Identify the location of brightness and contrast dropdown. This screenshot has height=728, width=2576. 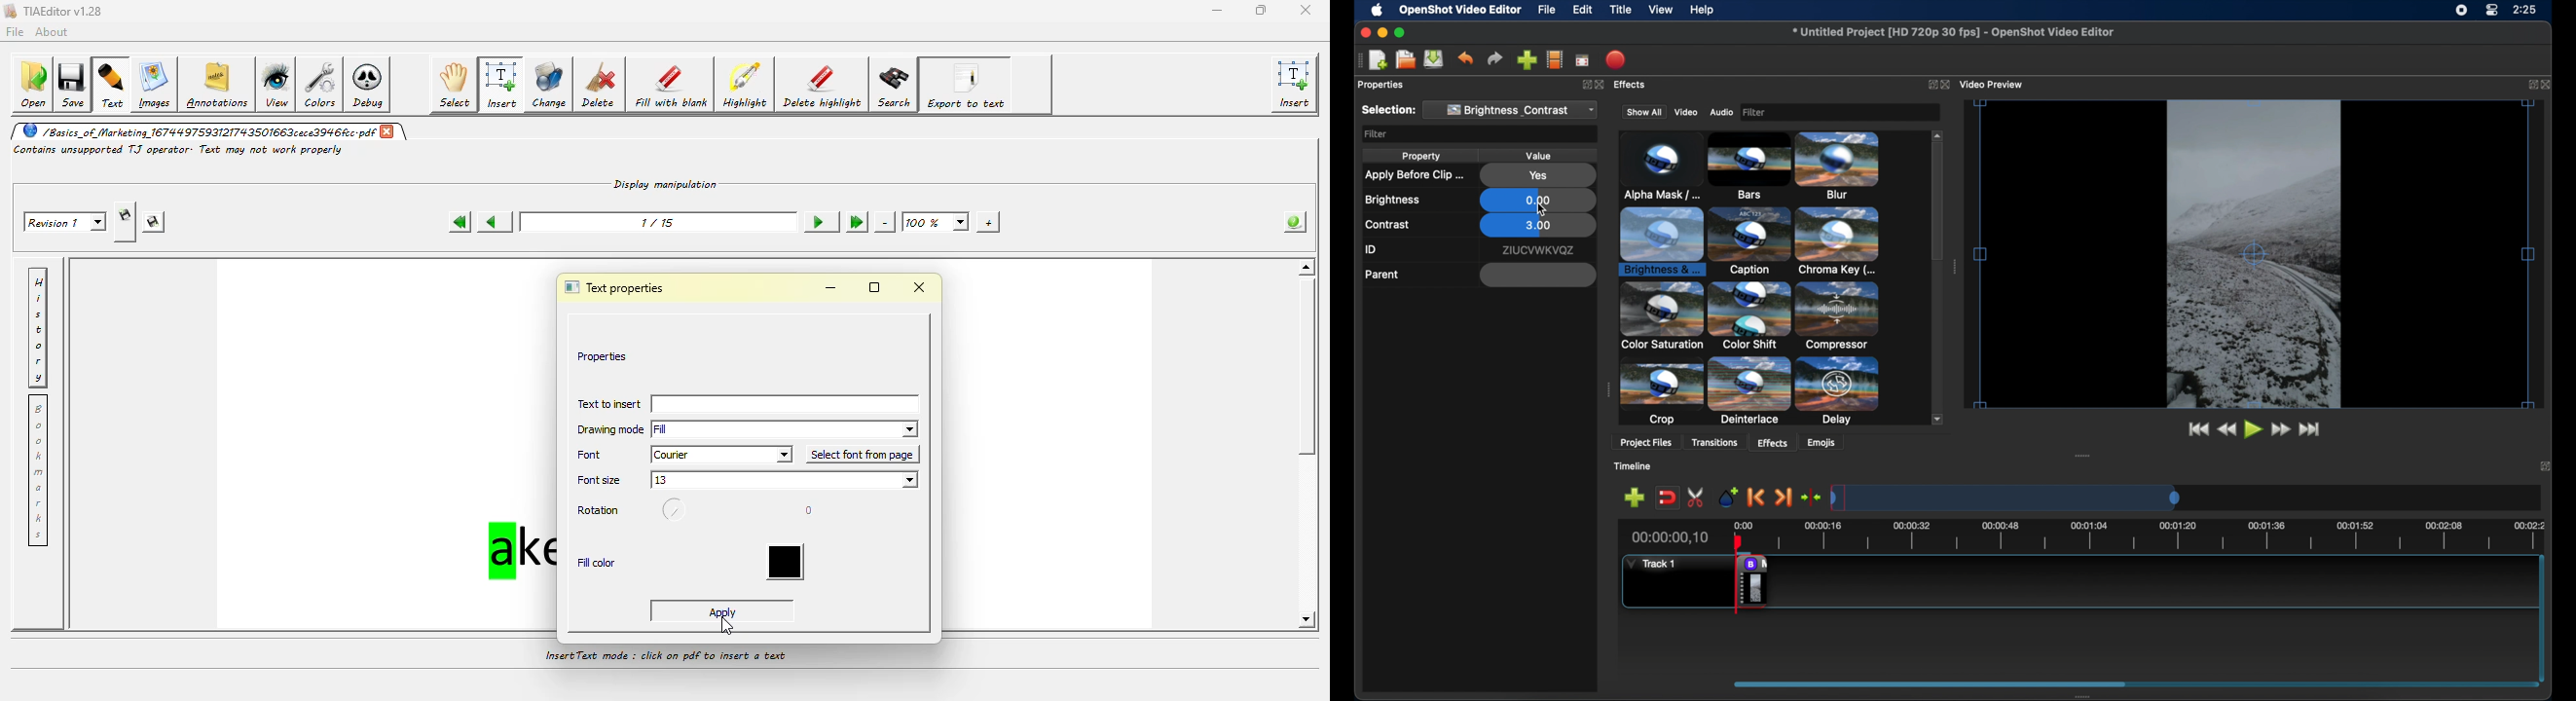
(1514, 110).